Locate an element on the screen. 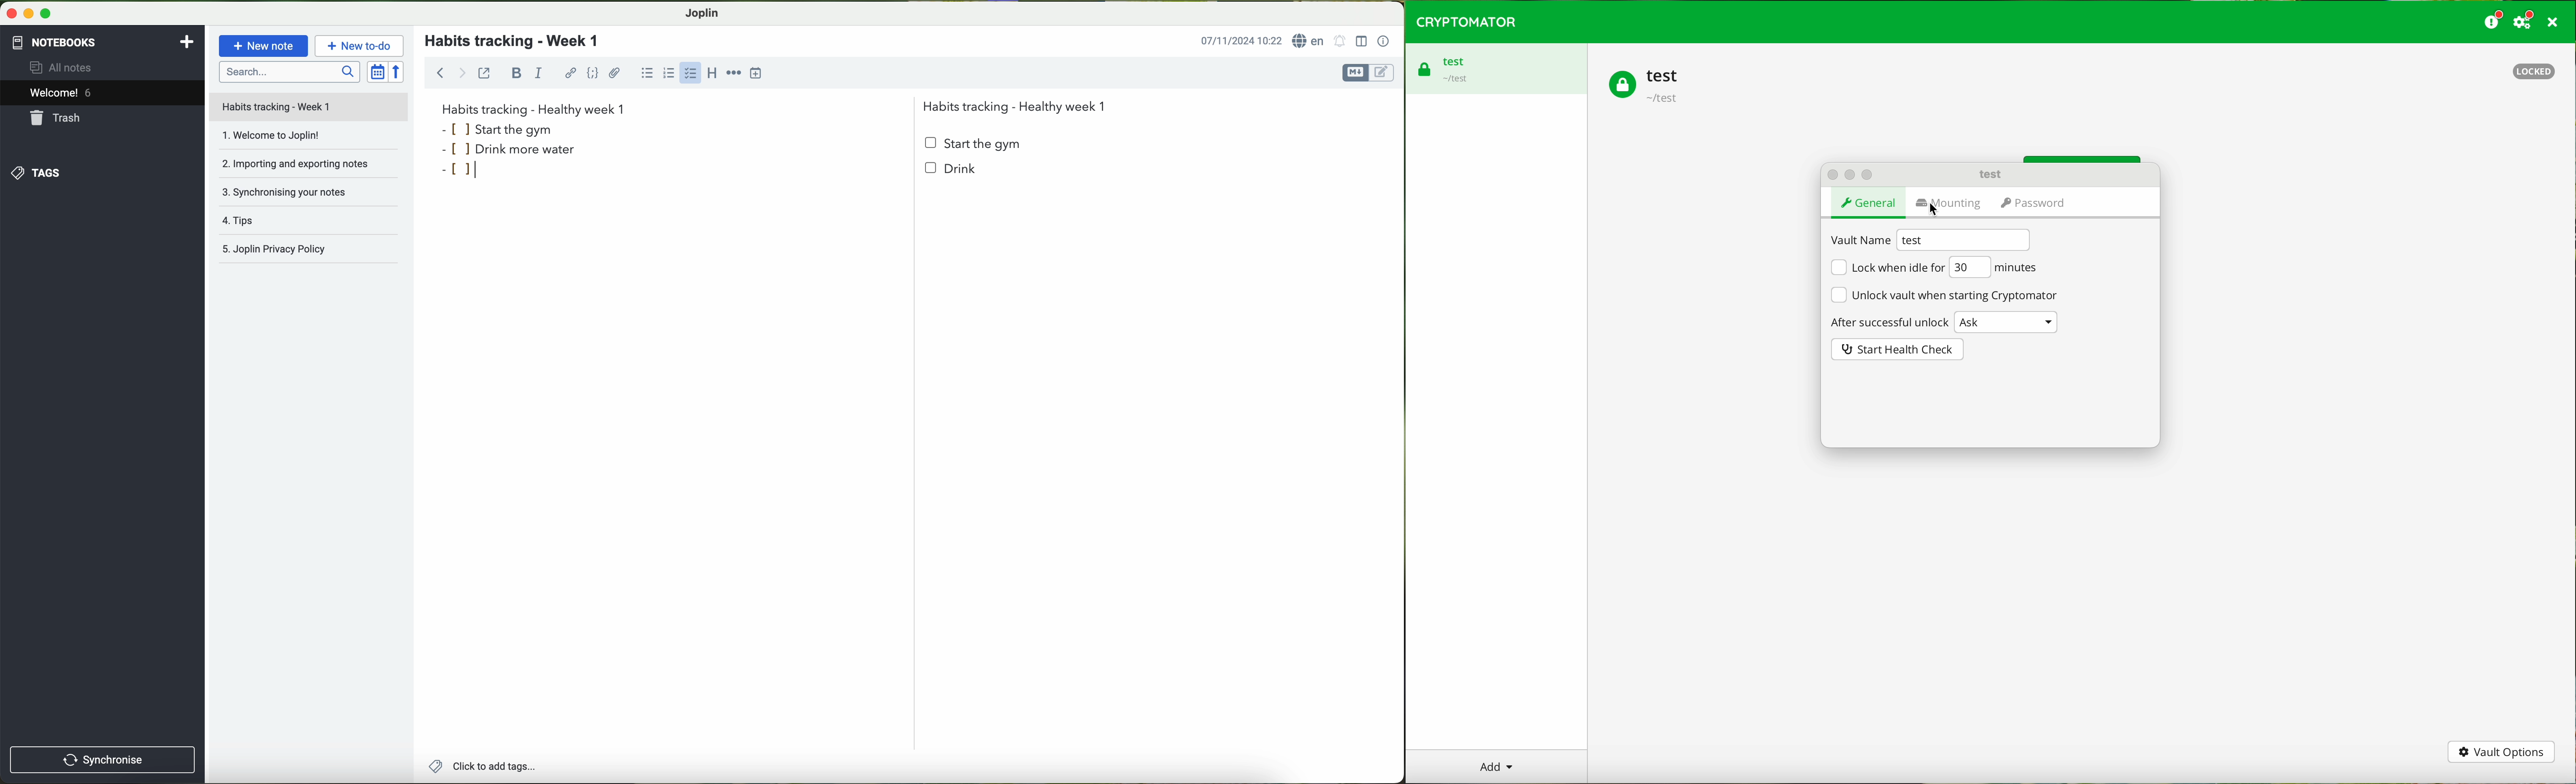  minimize is located at coordinates (26, 12).